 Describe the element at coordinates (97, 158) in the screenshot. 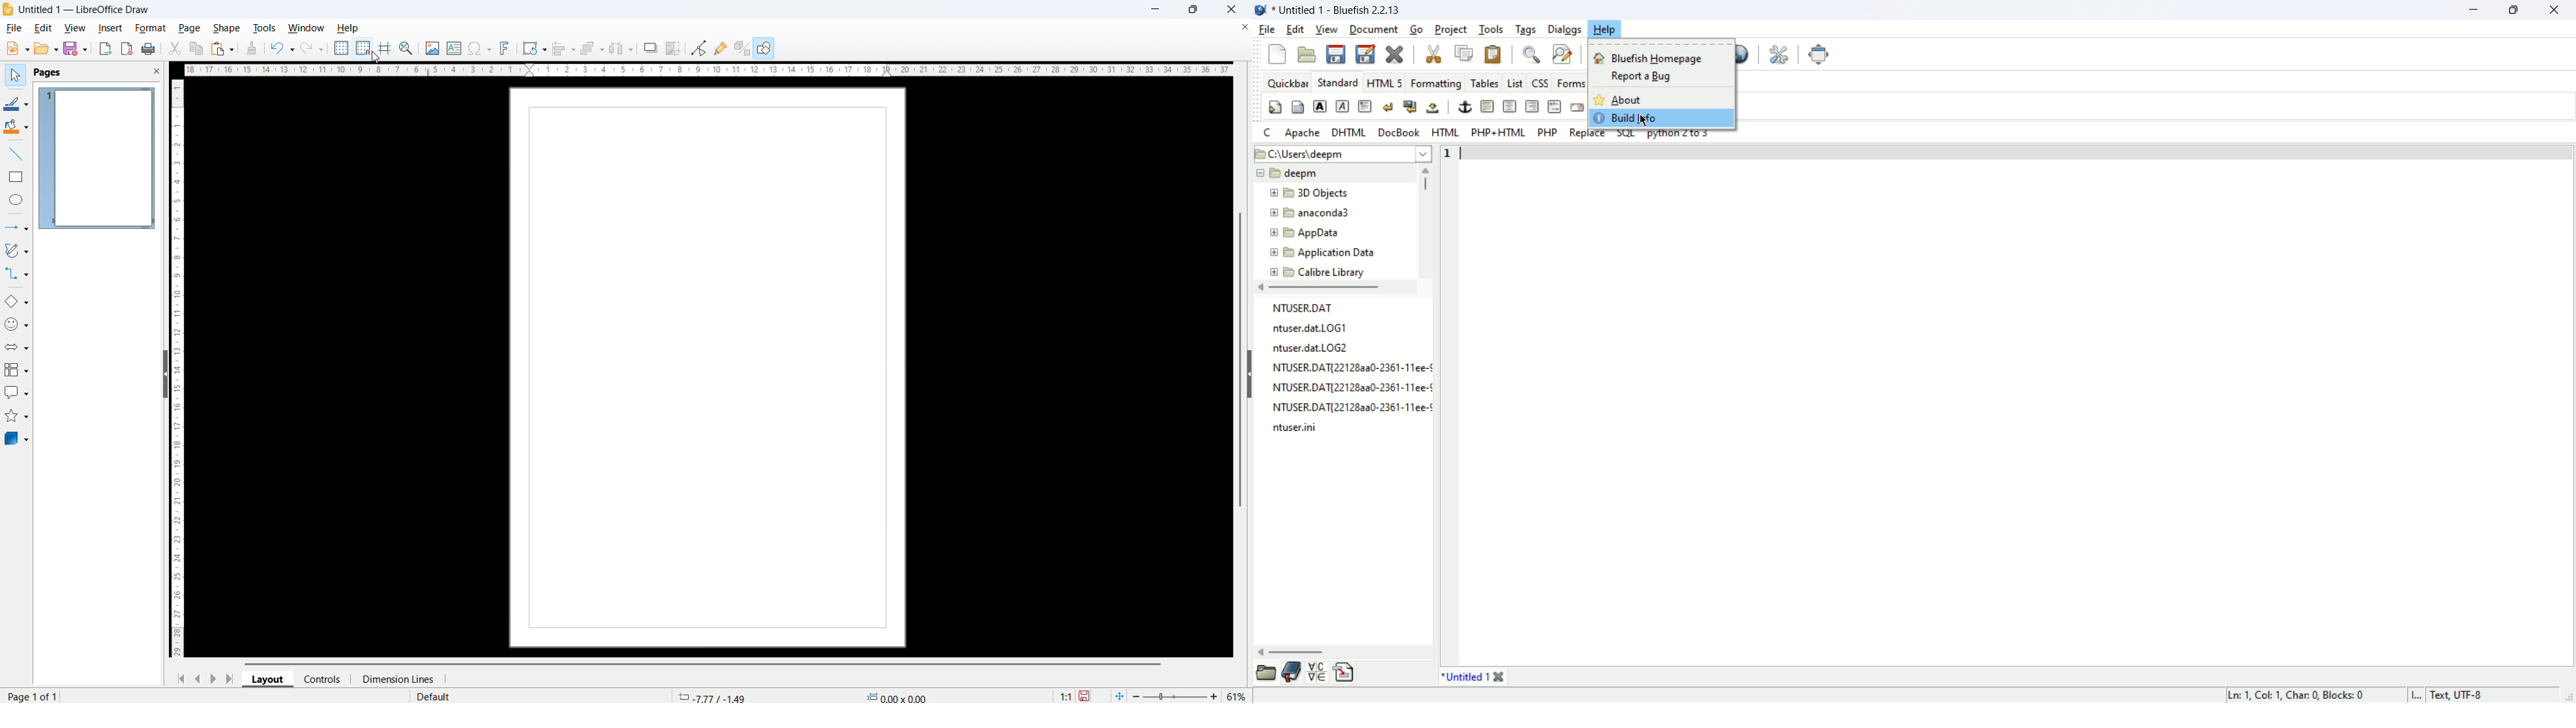

I see `page 1` at that location.